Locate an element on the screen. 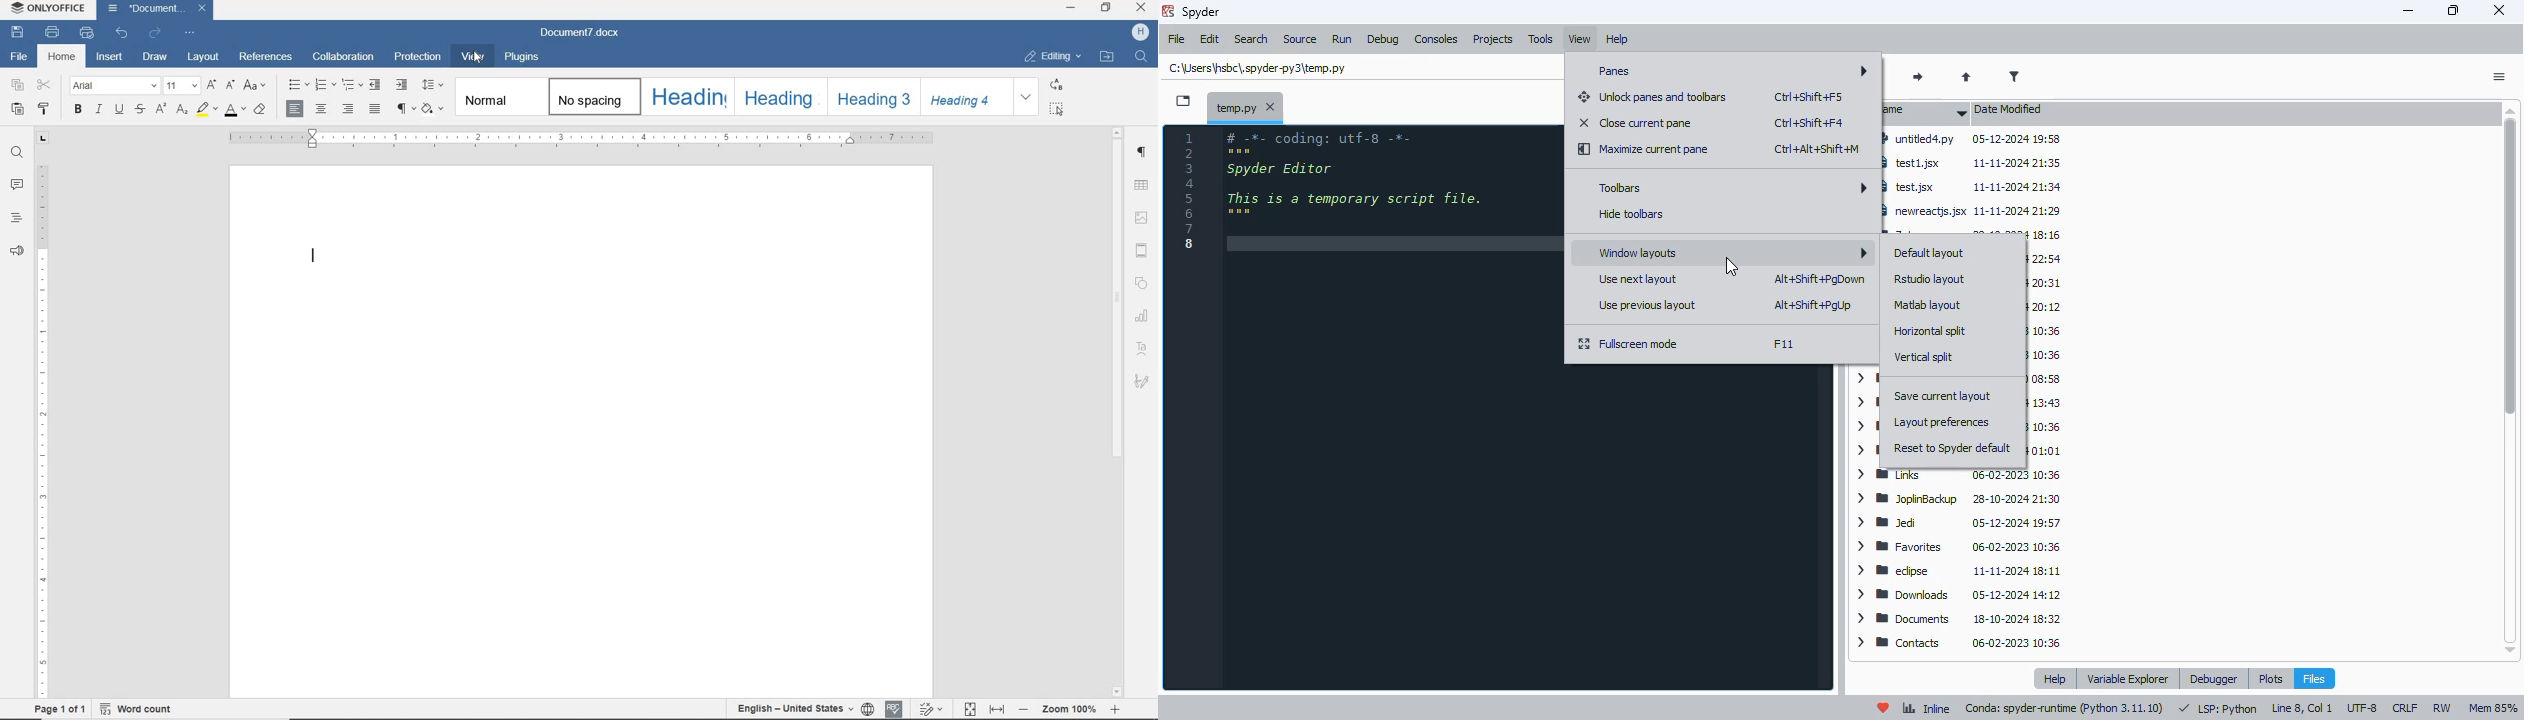  FONT COLOR is located at coordinates (235, 110).